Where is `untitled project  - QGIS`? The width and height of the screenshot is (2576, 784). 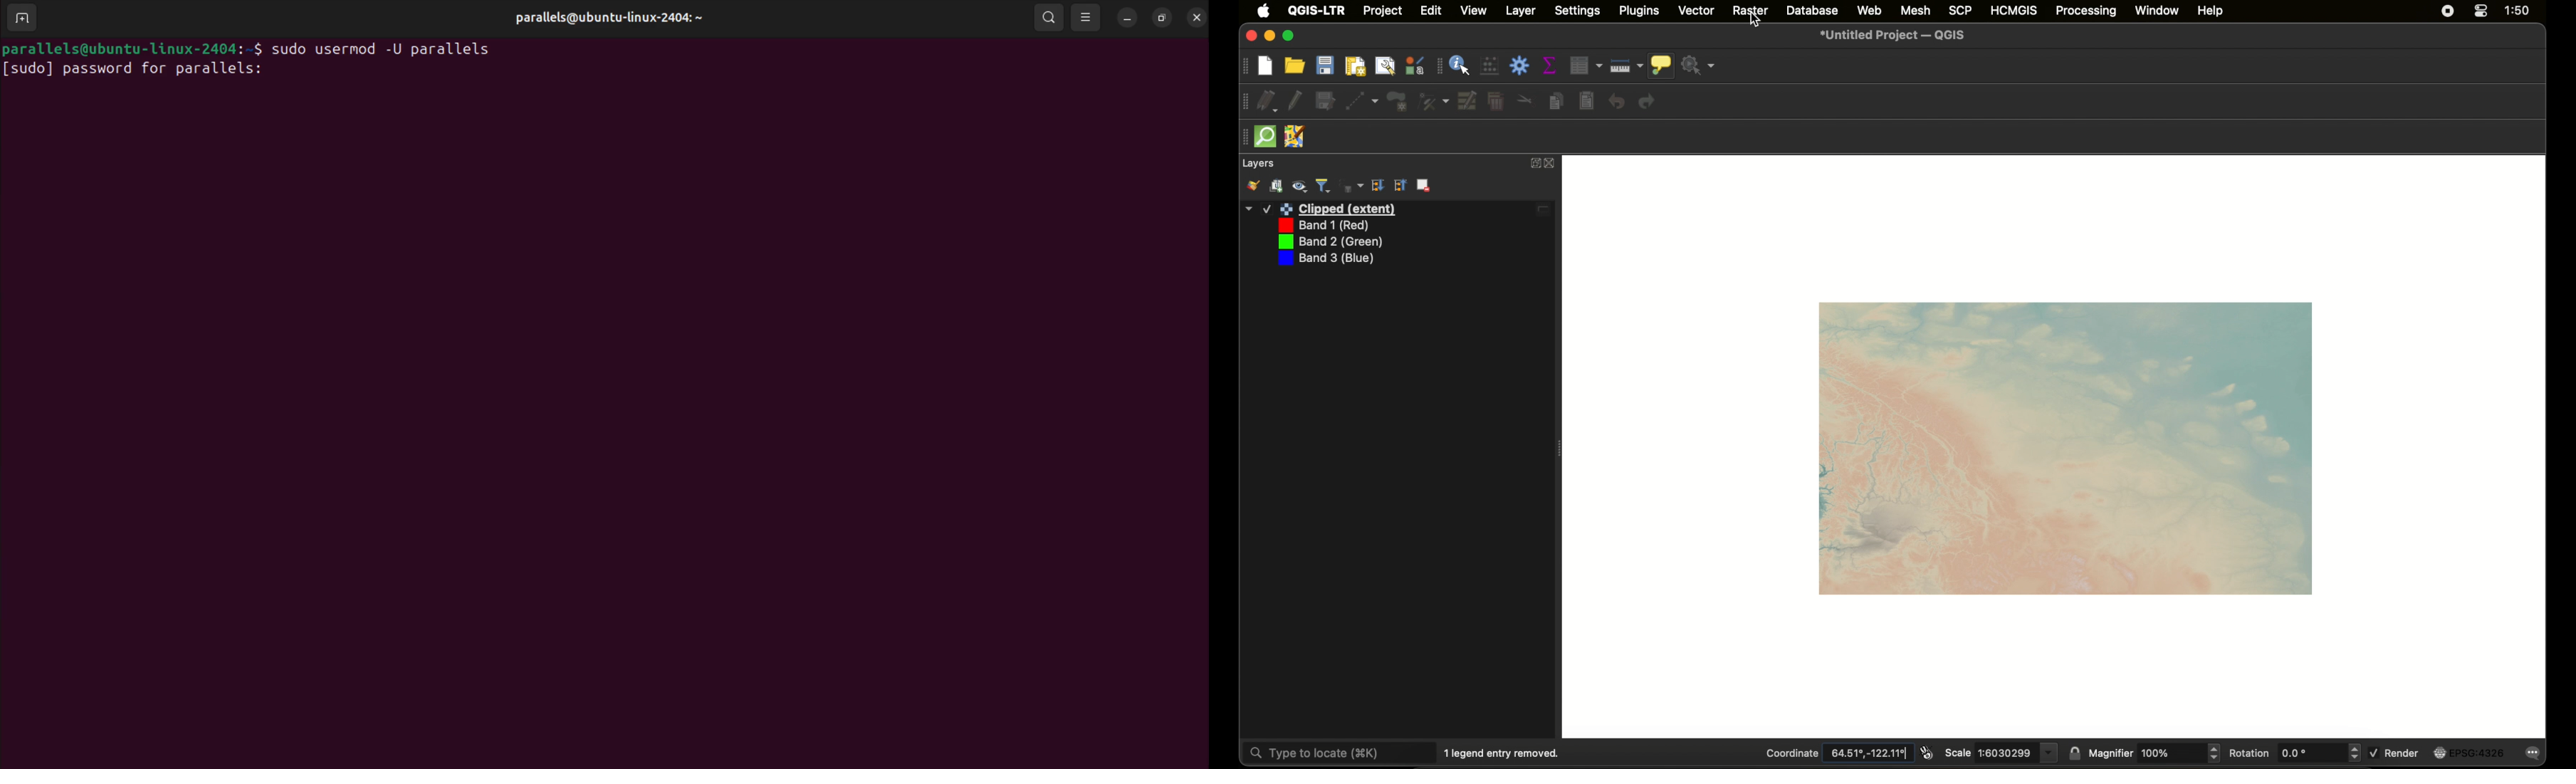 untitled project  - QGIS is located at coordinates (1893, 36).